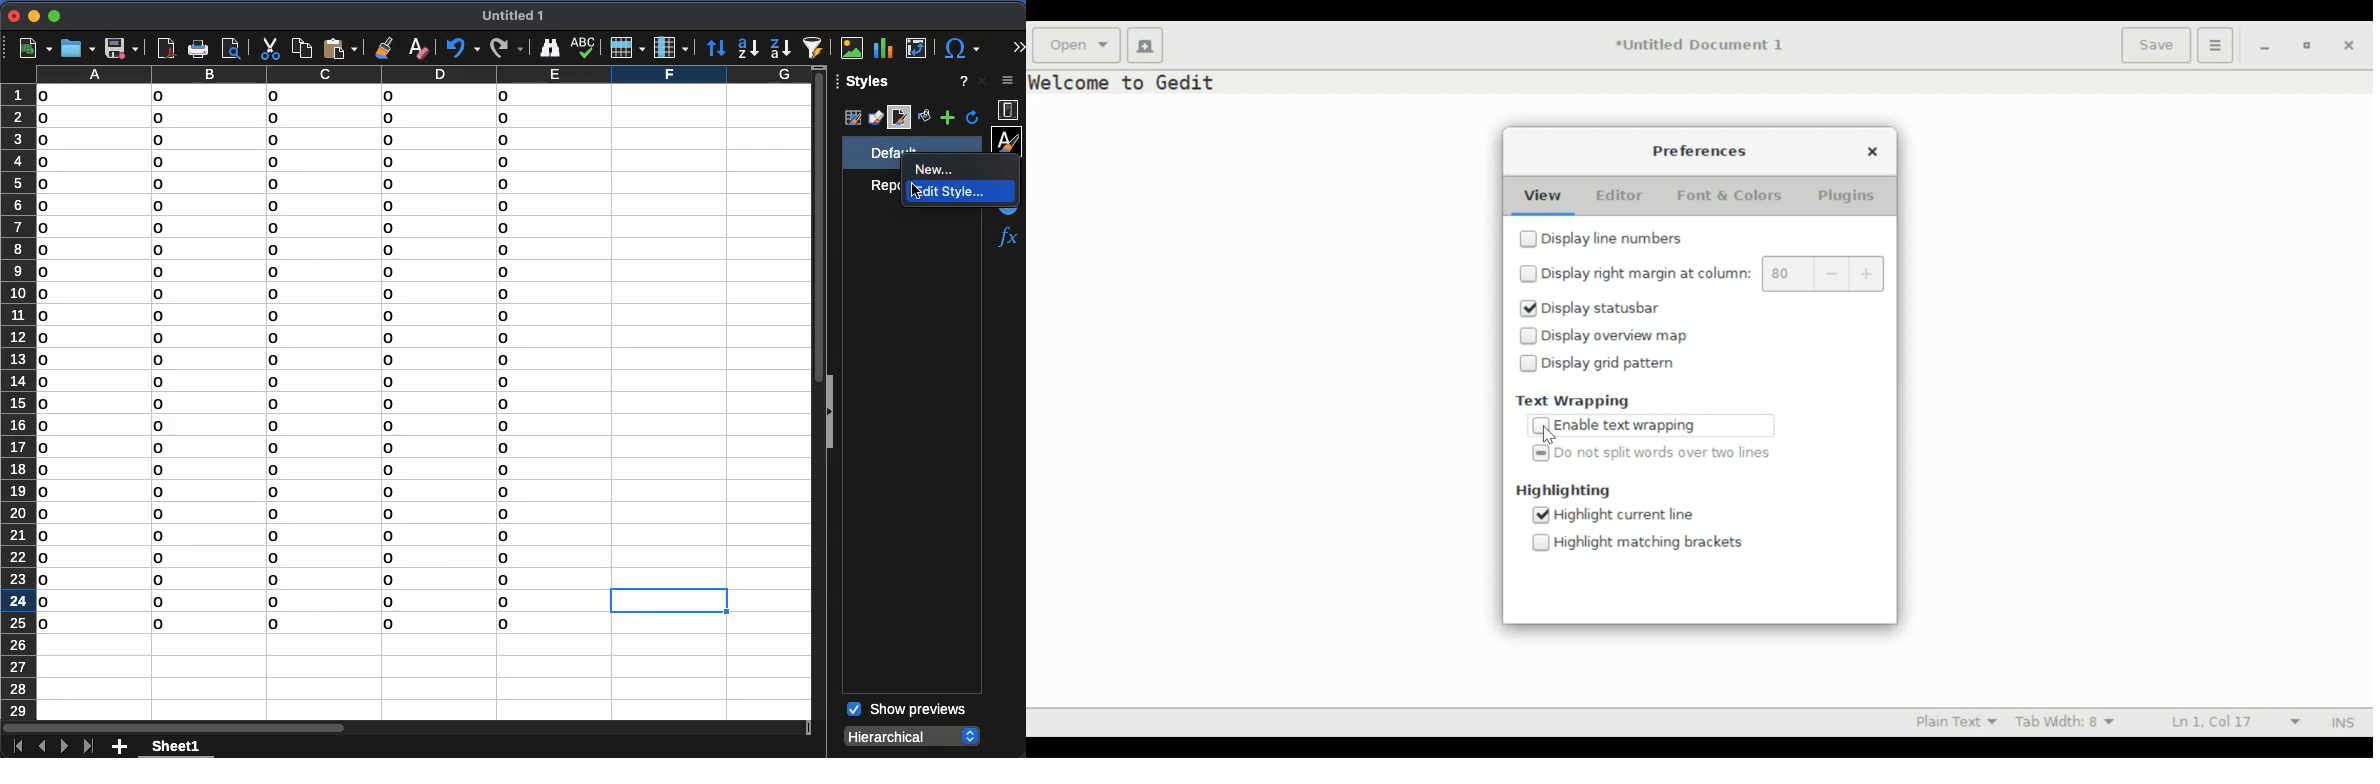  Describe the element at coordinates (2236, 722) in the screenshot. I see `Line & Column Preference` at that location.